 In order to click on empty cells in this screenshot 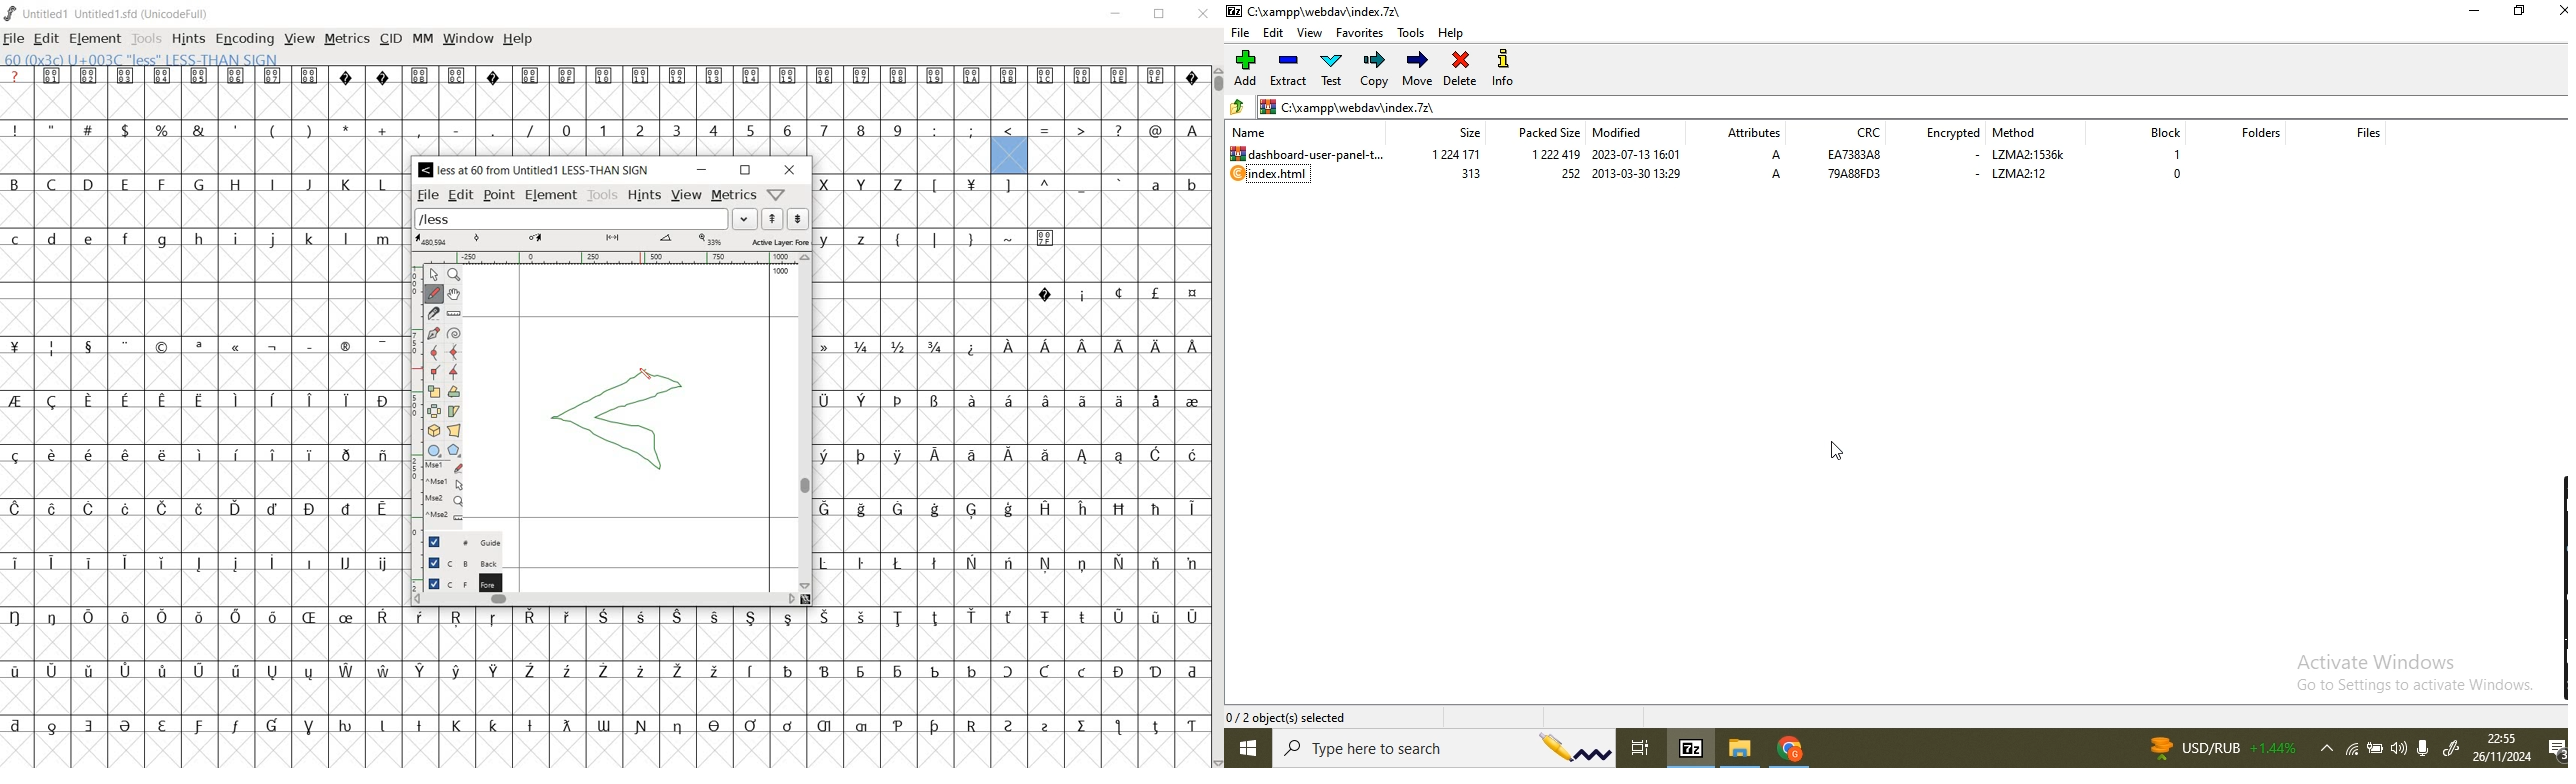, I will do `click(1011, 481)`.